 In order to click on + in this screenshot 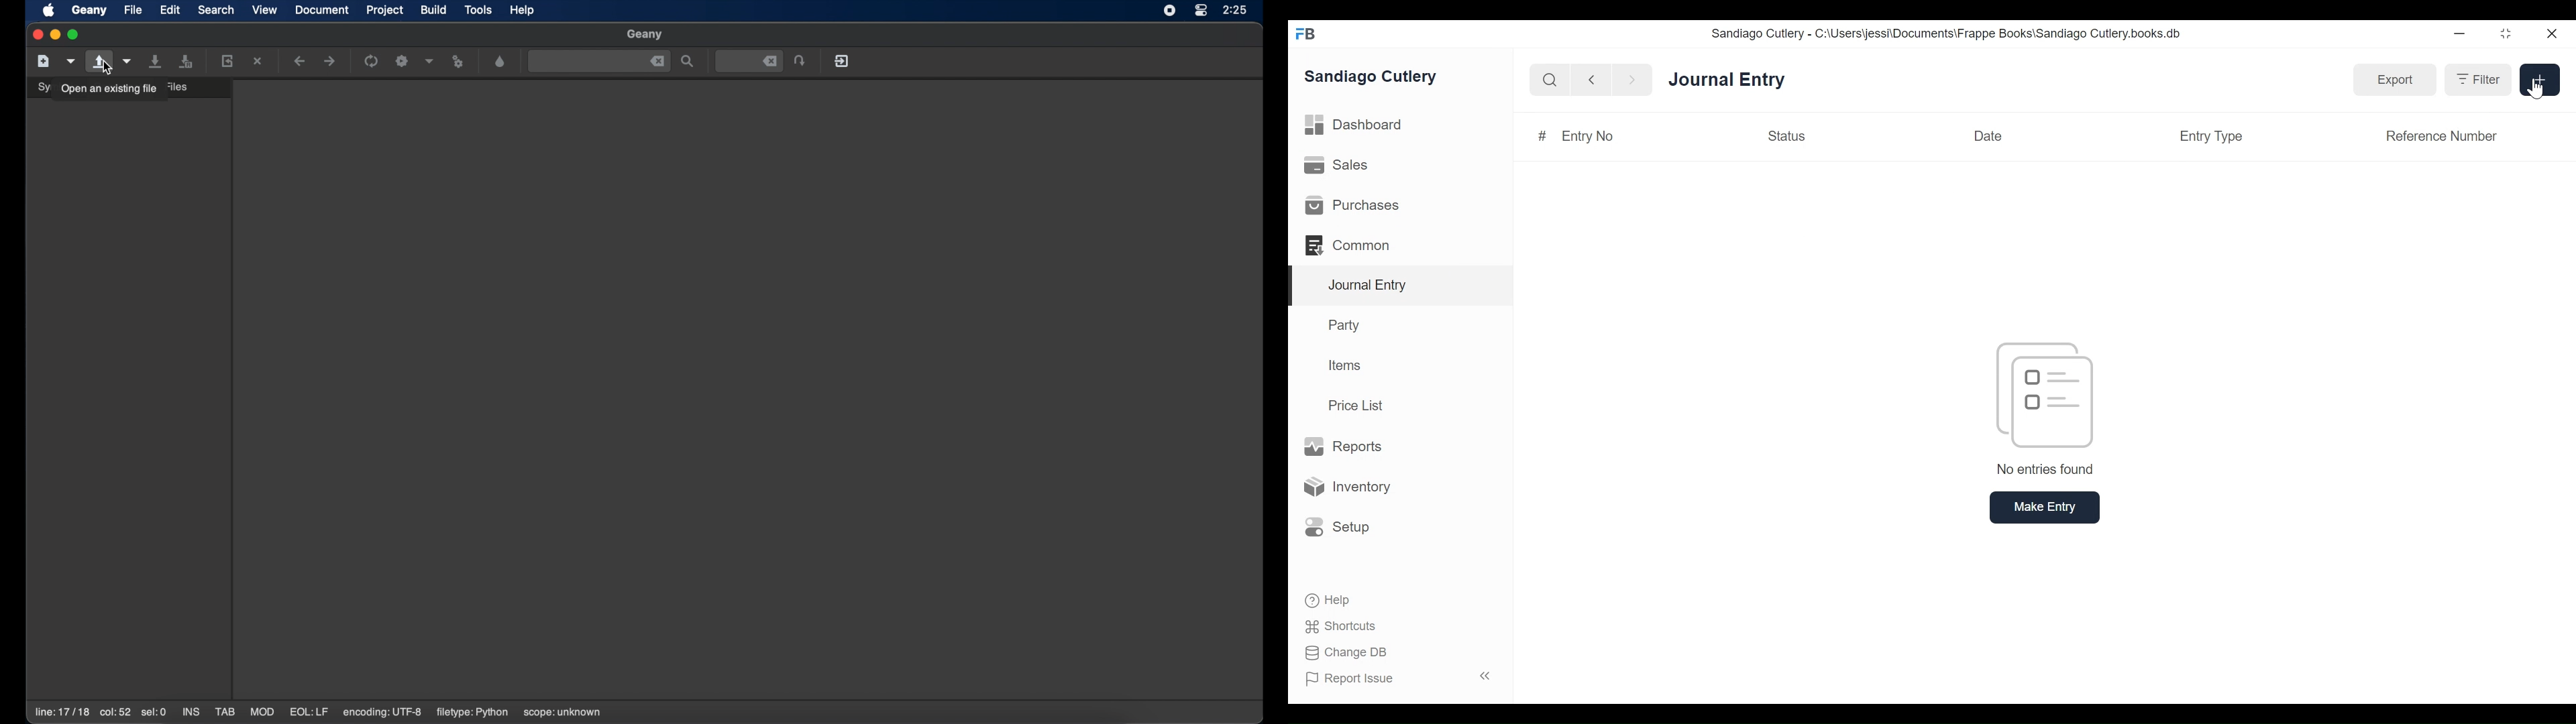, I will do `click(2540, 79)`.